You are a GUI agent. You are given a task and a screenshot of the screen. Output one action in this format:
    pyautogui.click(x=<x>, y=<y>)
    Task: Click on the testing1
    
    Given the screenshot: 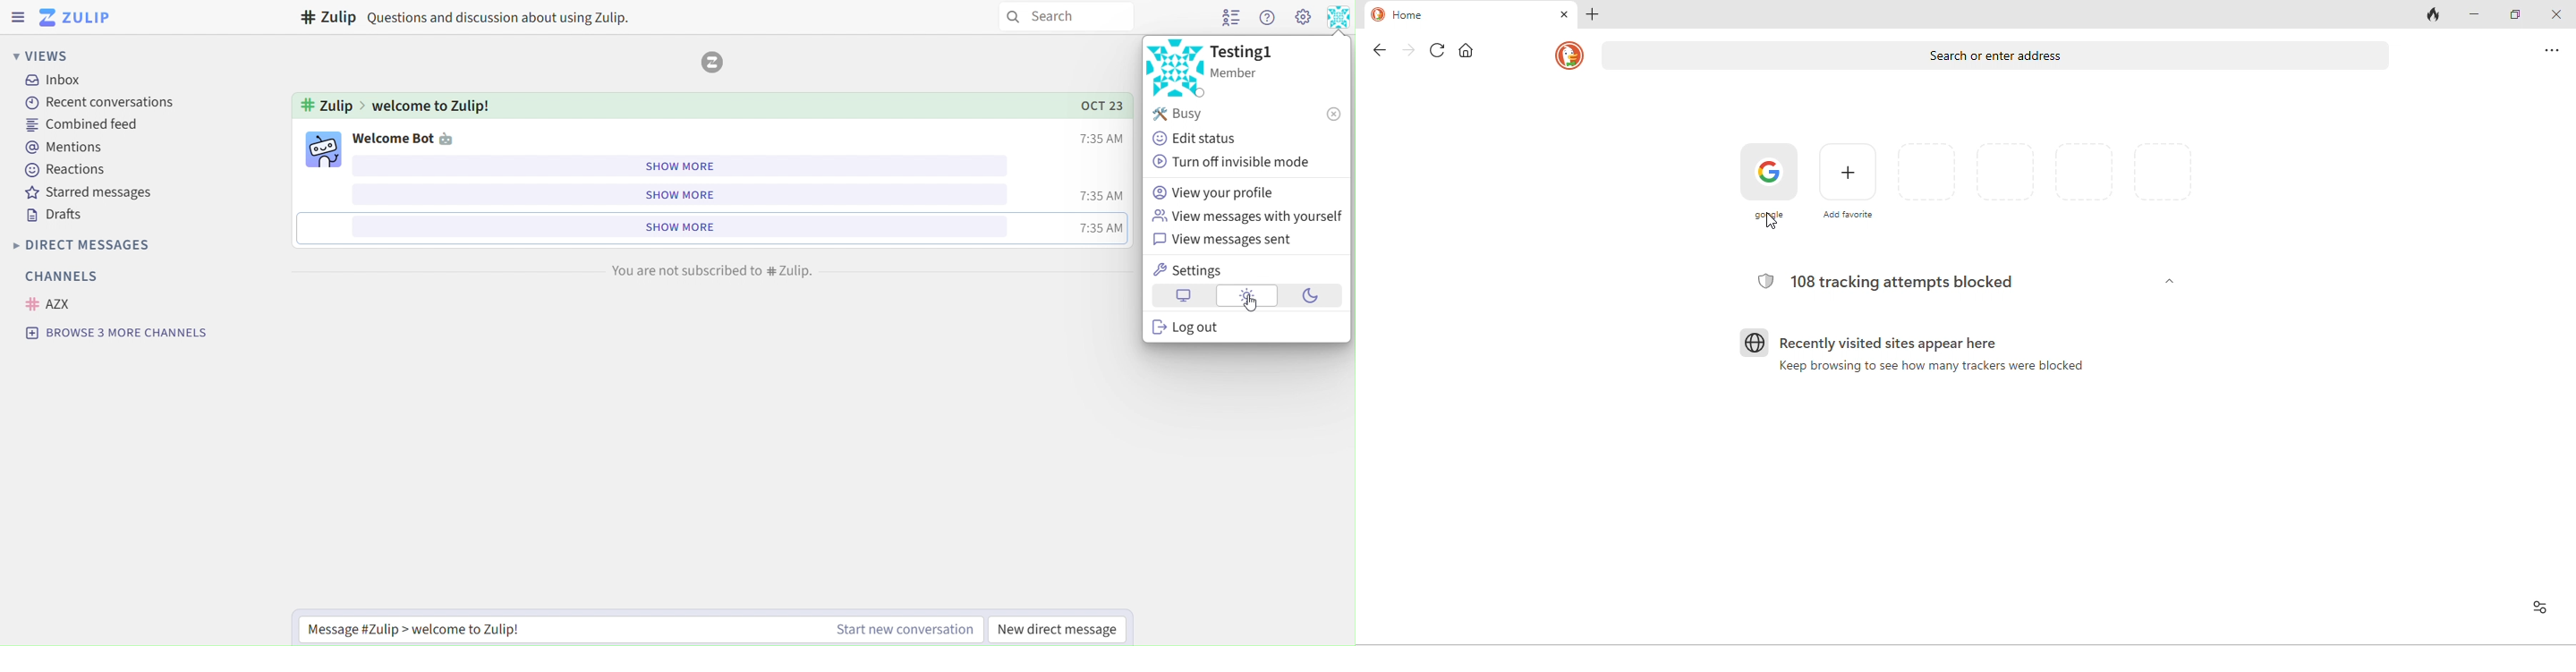 What is the action you would take?
    pyautogui.click(x=1246, y=61)
    